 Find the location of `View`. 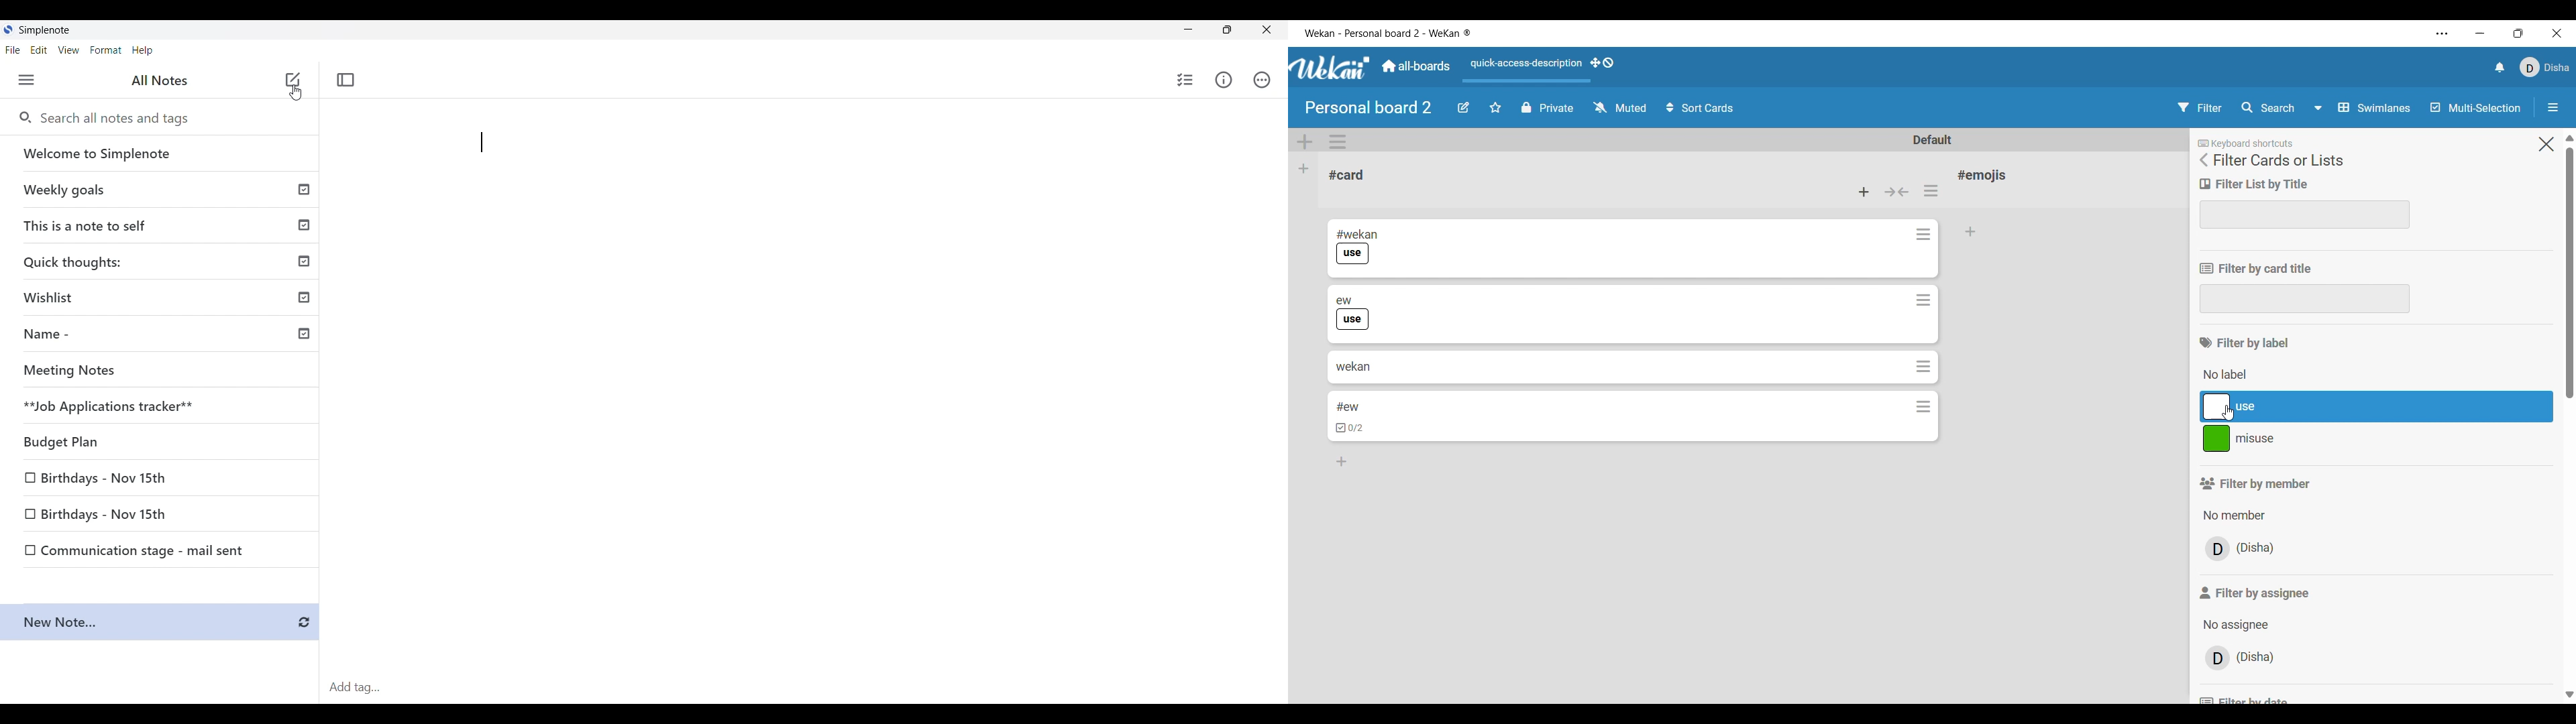

View is located at coordinates (69, 50).